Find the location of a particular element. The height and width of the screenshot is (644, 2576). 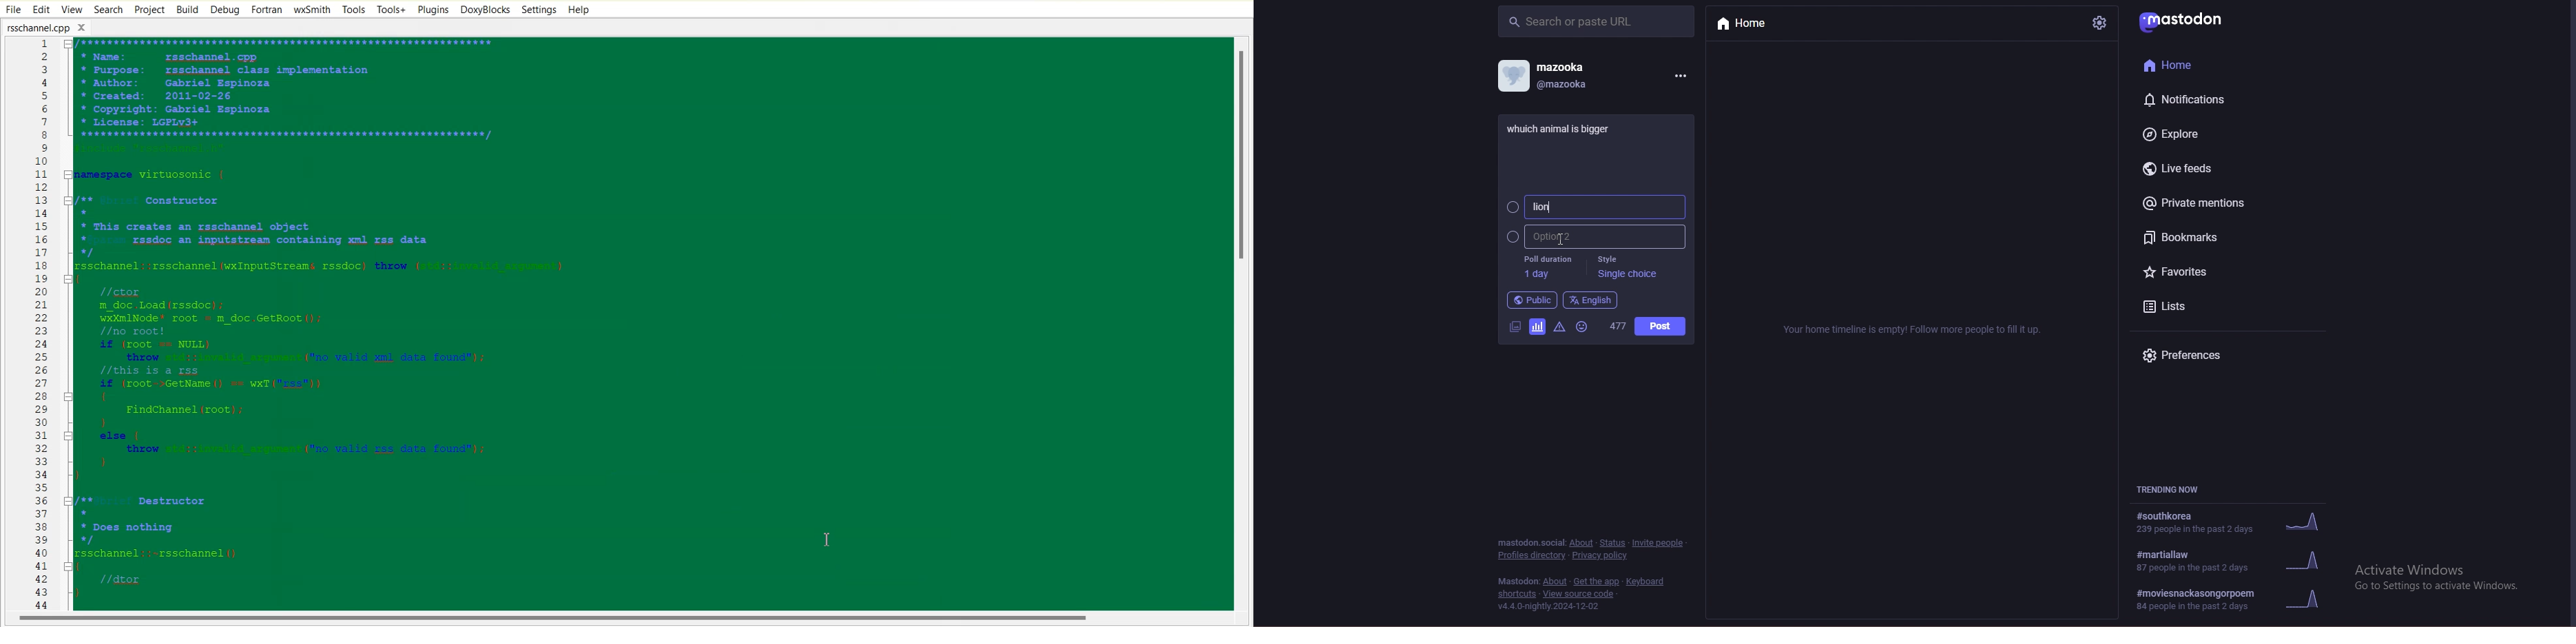

about is located at coordinates (1582, 543).